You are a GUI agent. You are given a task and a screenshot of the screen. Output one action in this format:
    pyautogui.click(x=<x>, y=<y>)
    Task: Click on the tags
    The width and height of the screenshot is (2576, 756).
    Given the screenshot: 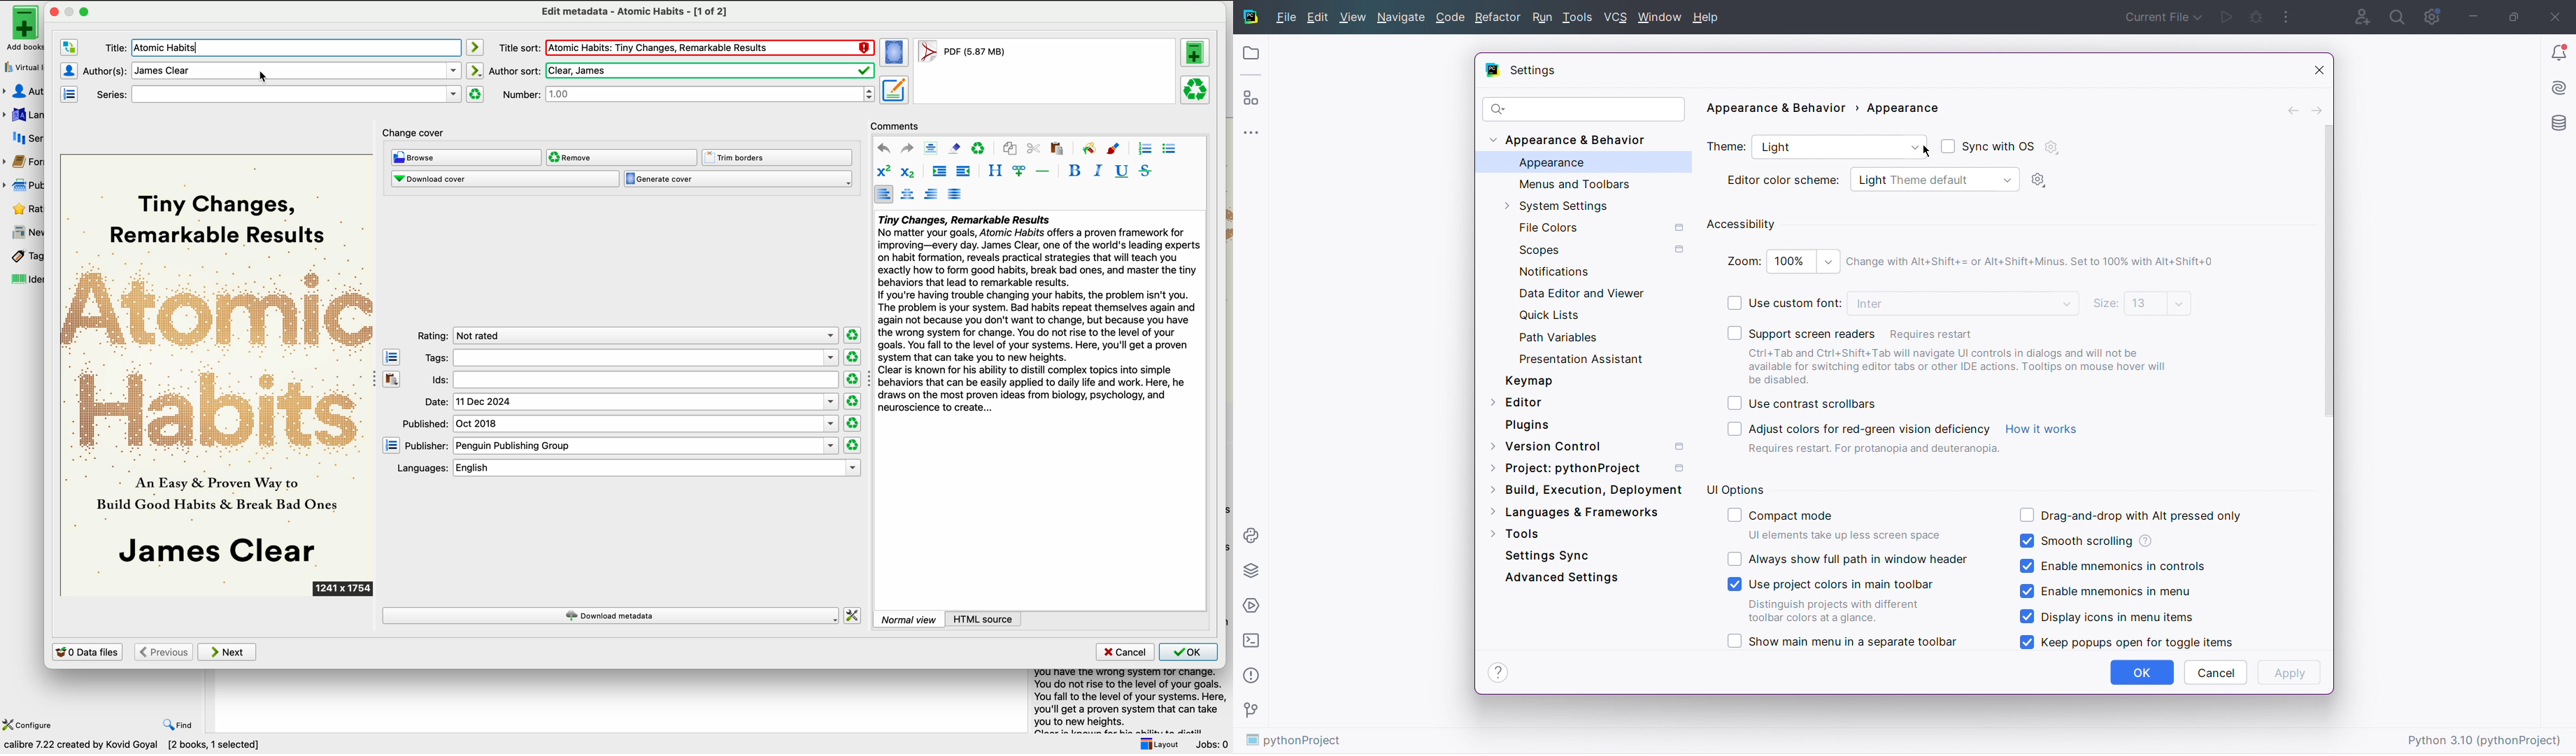 What is the action you would take?
    pyautogui.click(x=22, y=256)
    